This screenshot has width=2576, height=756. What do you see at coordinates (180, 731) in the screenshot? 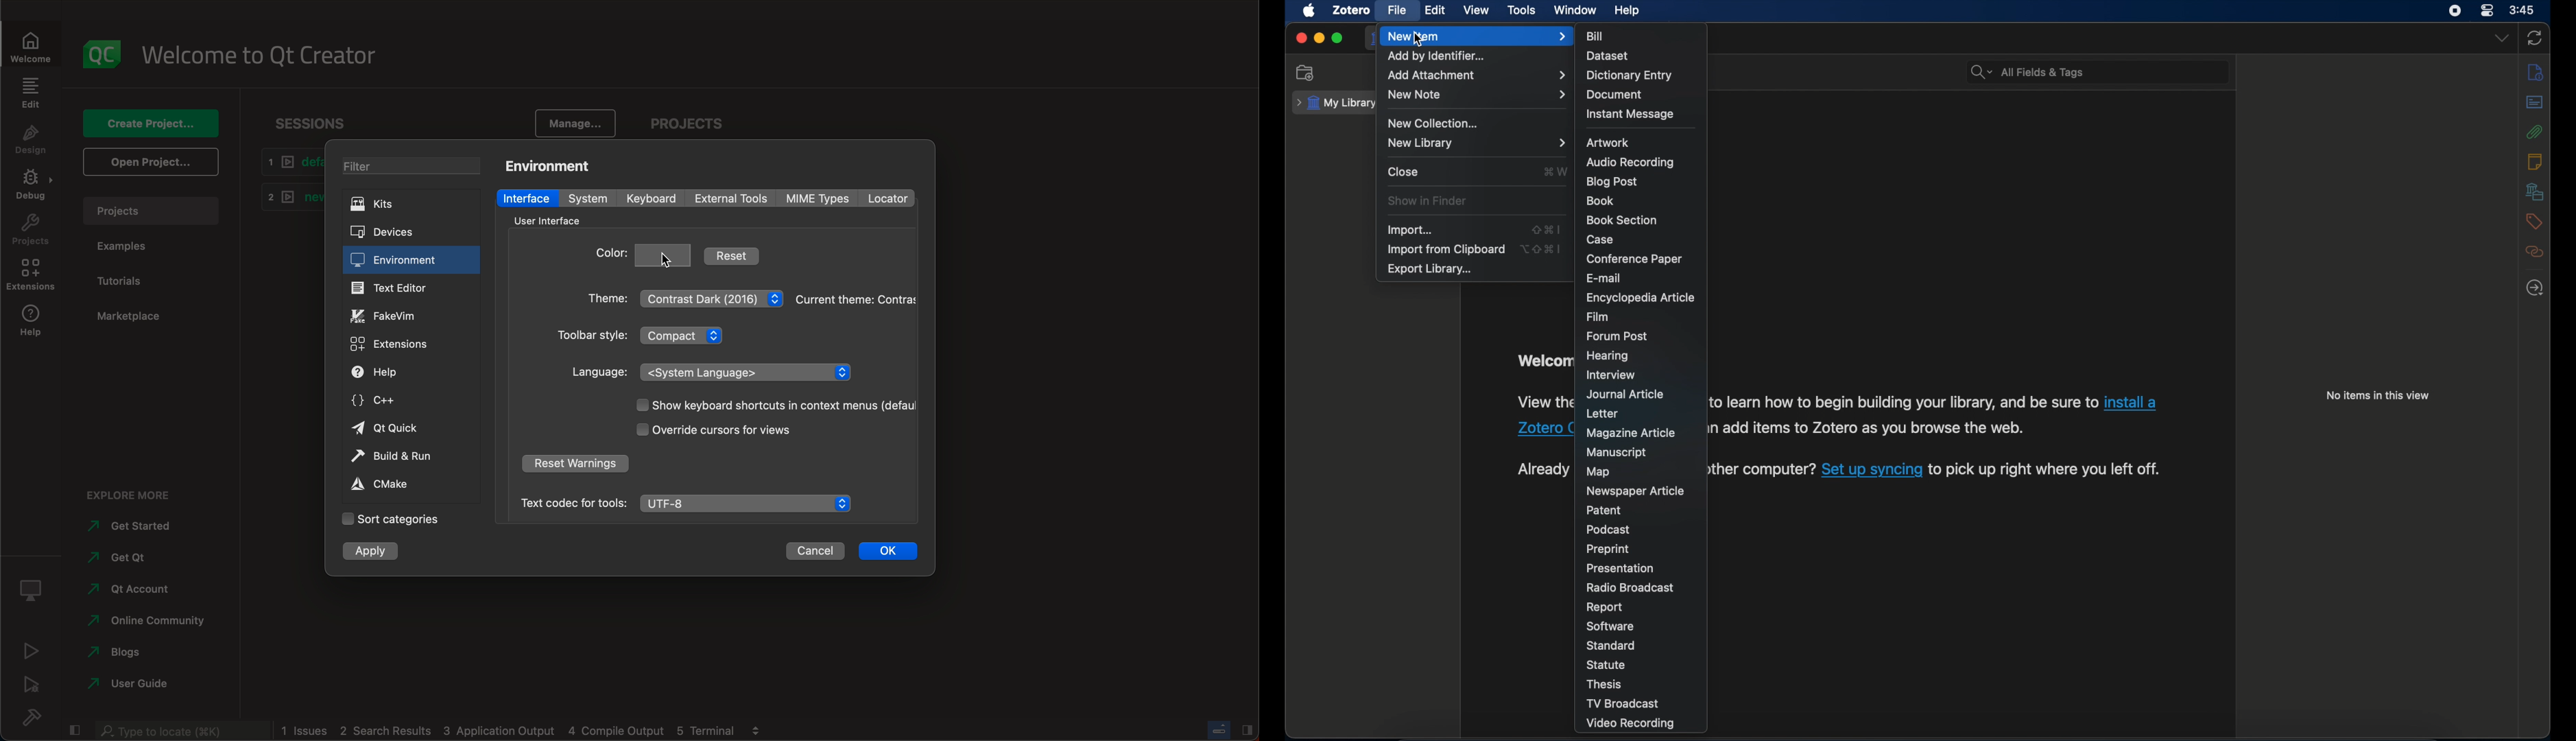
I see `seArch` at bounding box center [180, 731].